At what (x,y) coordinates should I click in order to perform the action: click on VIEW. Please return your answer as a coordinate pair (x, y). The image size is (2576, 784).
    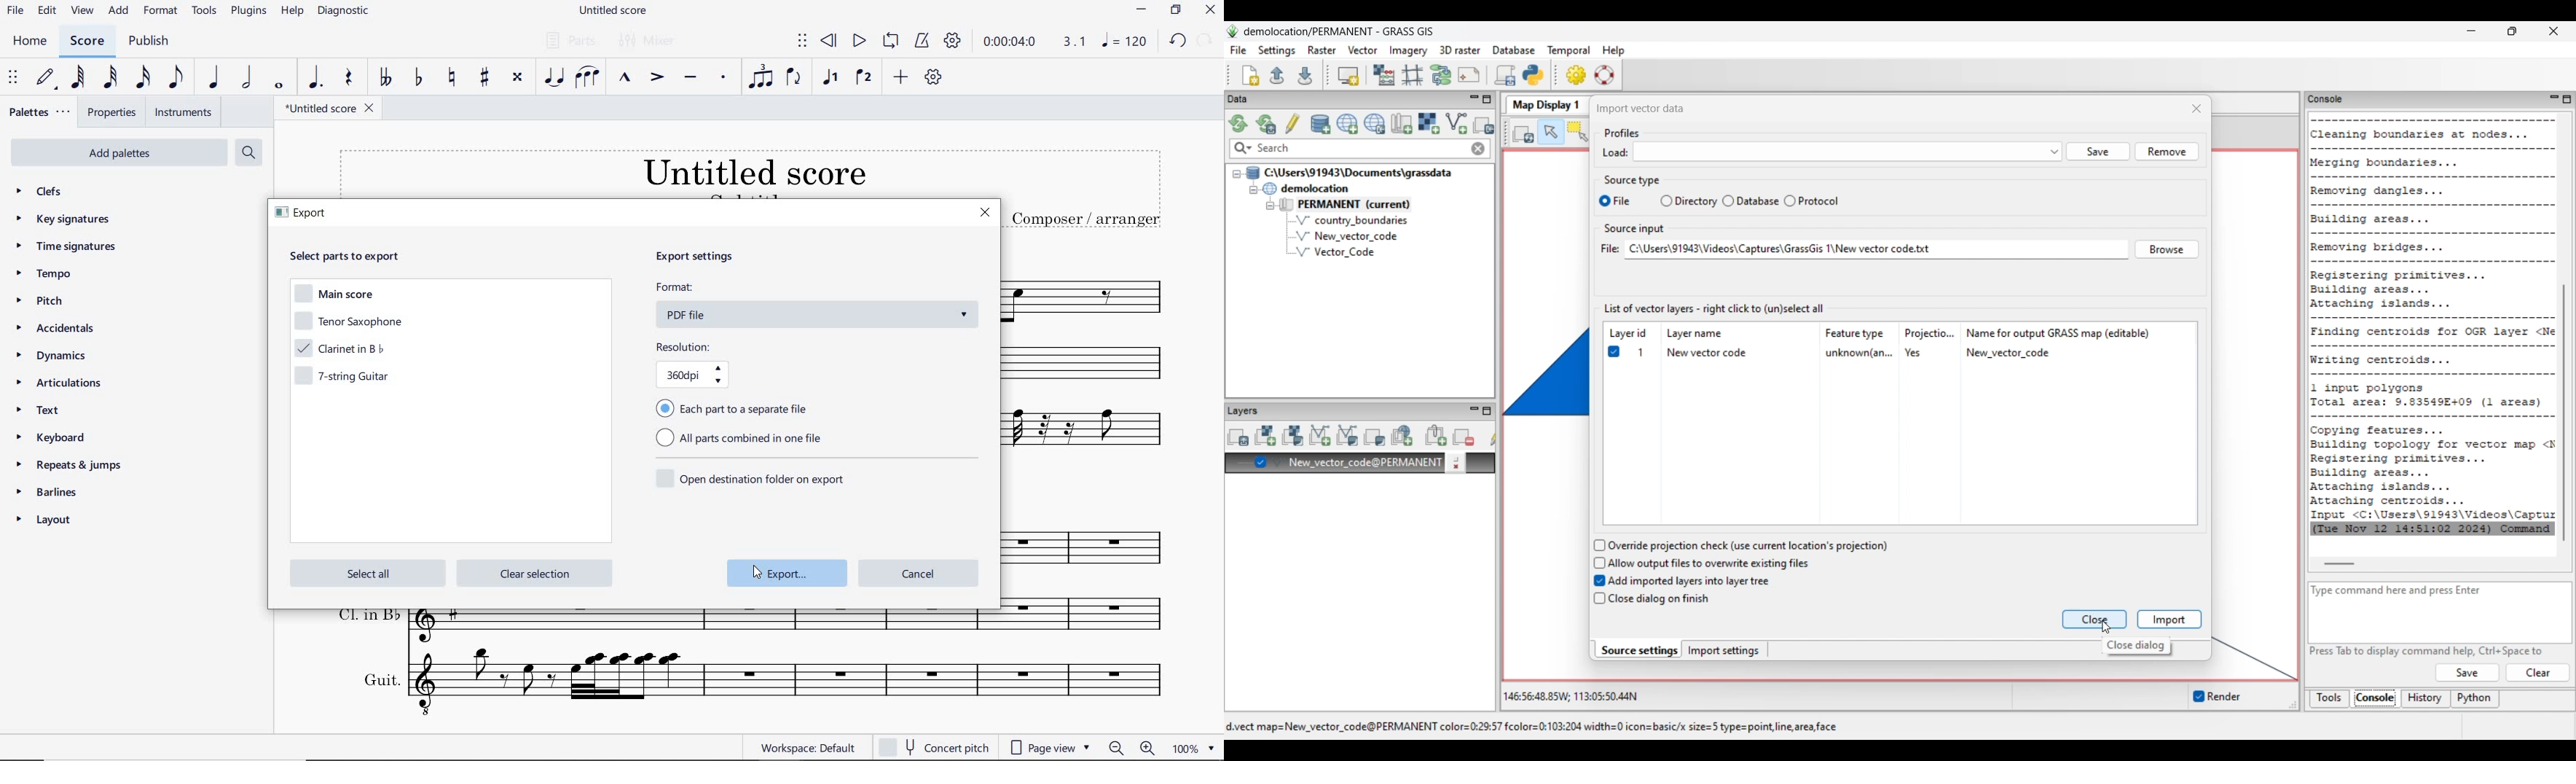
    Looking at the image, I should click on (82, 9).